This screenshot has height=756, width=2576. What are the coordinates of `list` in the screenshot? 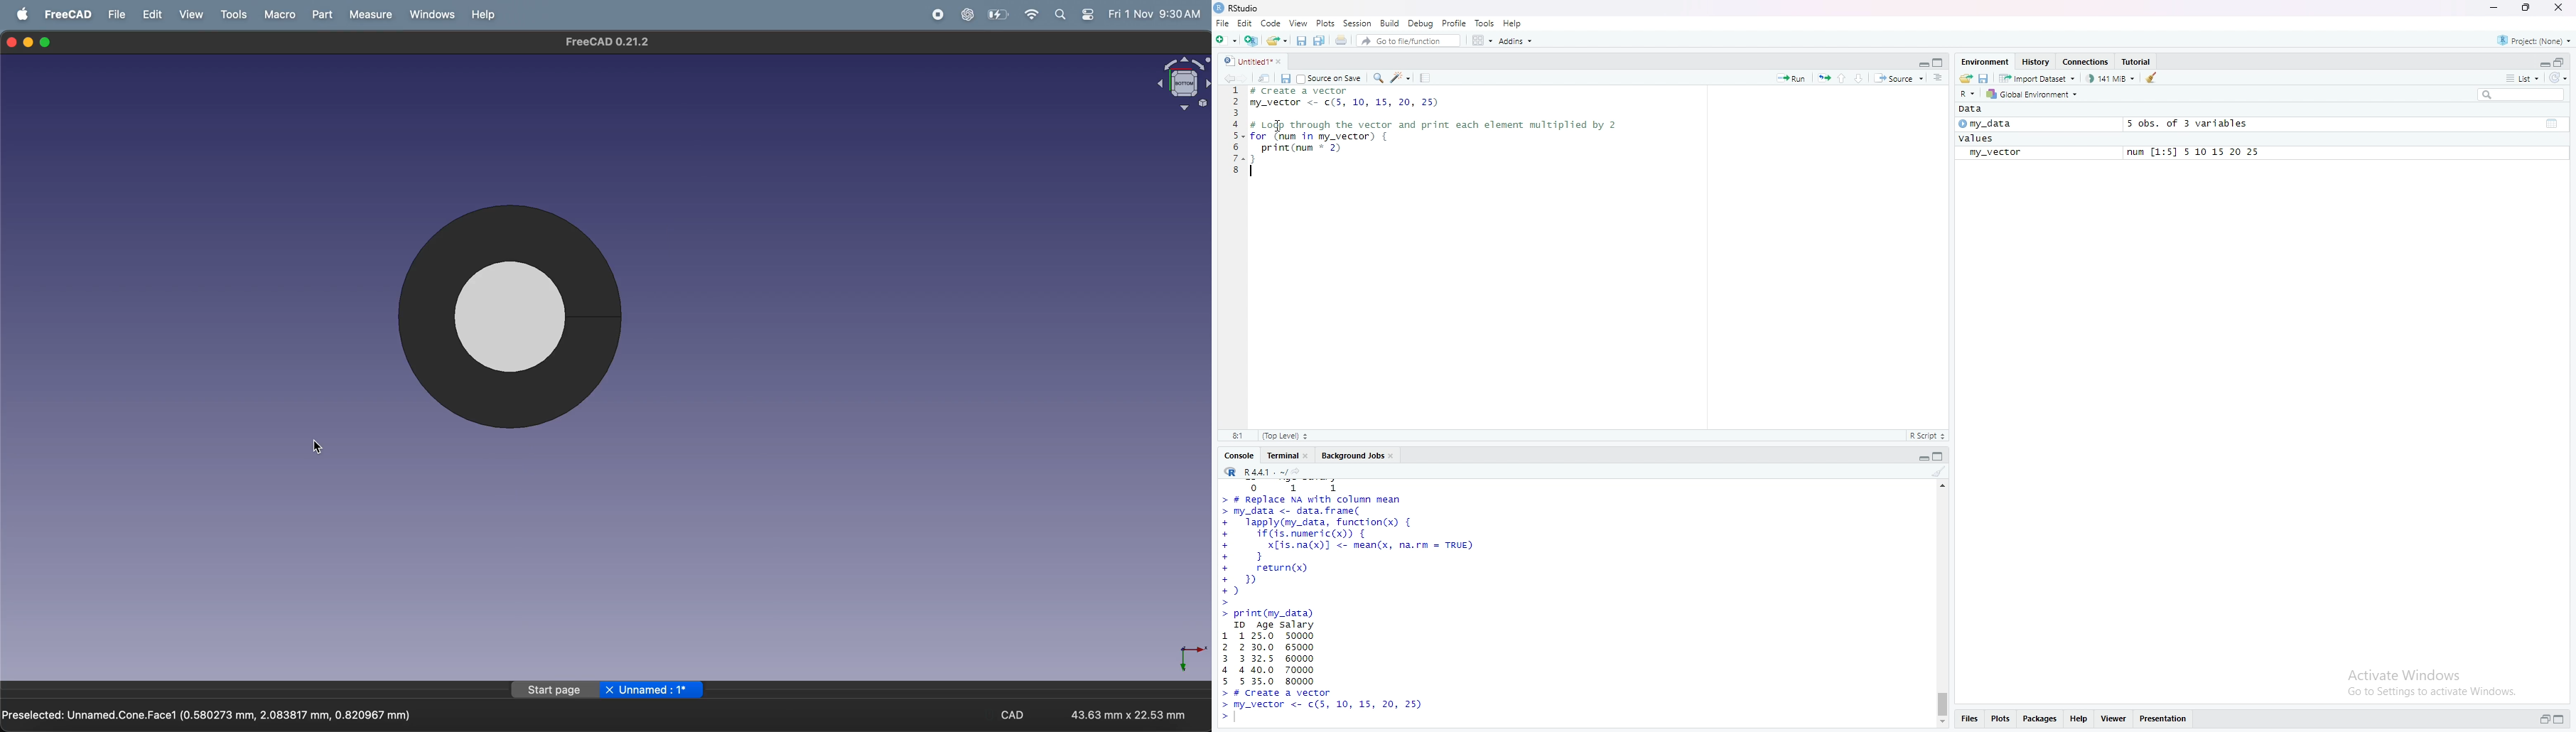 It's located at (2523, 80).